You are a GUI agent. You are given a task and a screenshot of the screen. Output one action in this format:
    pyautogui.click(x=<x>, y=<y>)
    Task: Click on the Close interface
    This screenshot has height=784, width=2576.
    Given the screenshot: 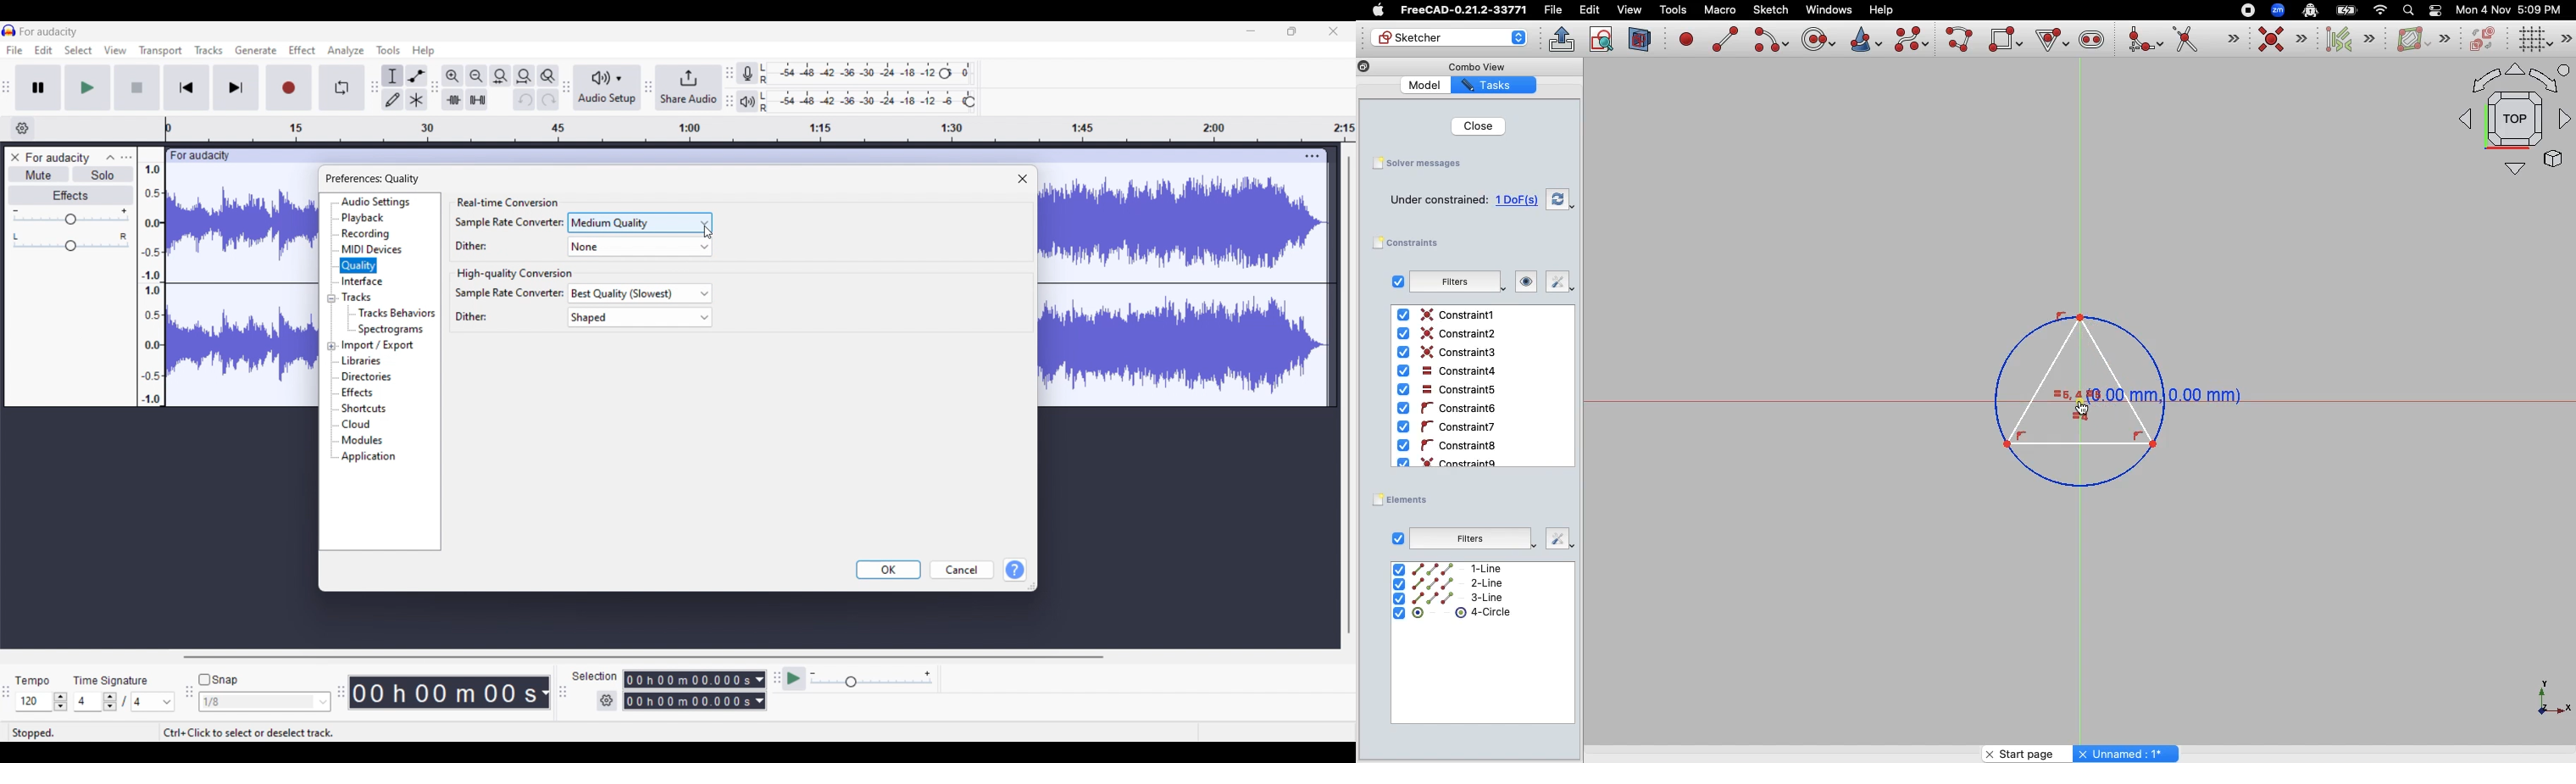 What is the action you would take?
    pyautogui.click(x=1333, y=31)
    